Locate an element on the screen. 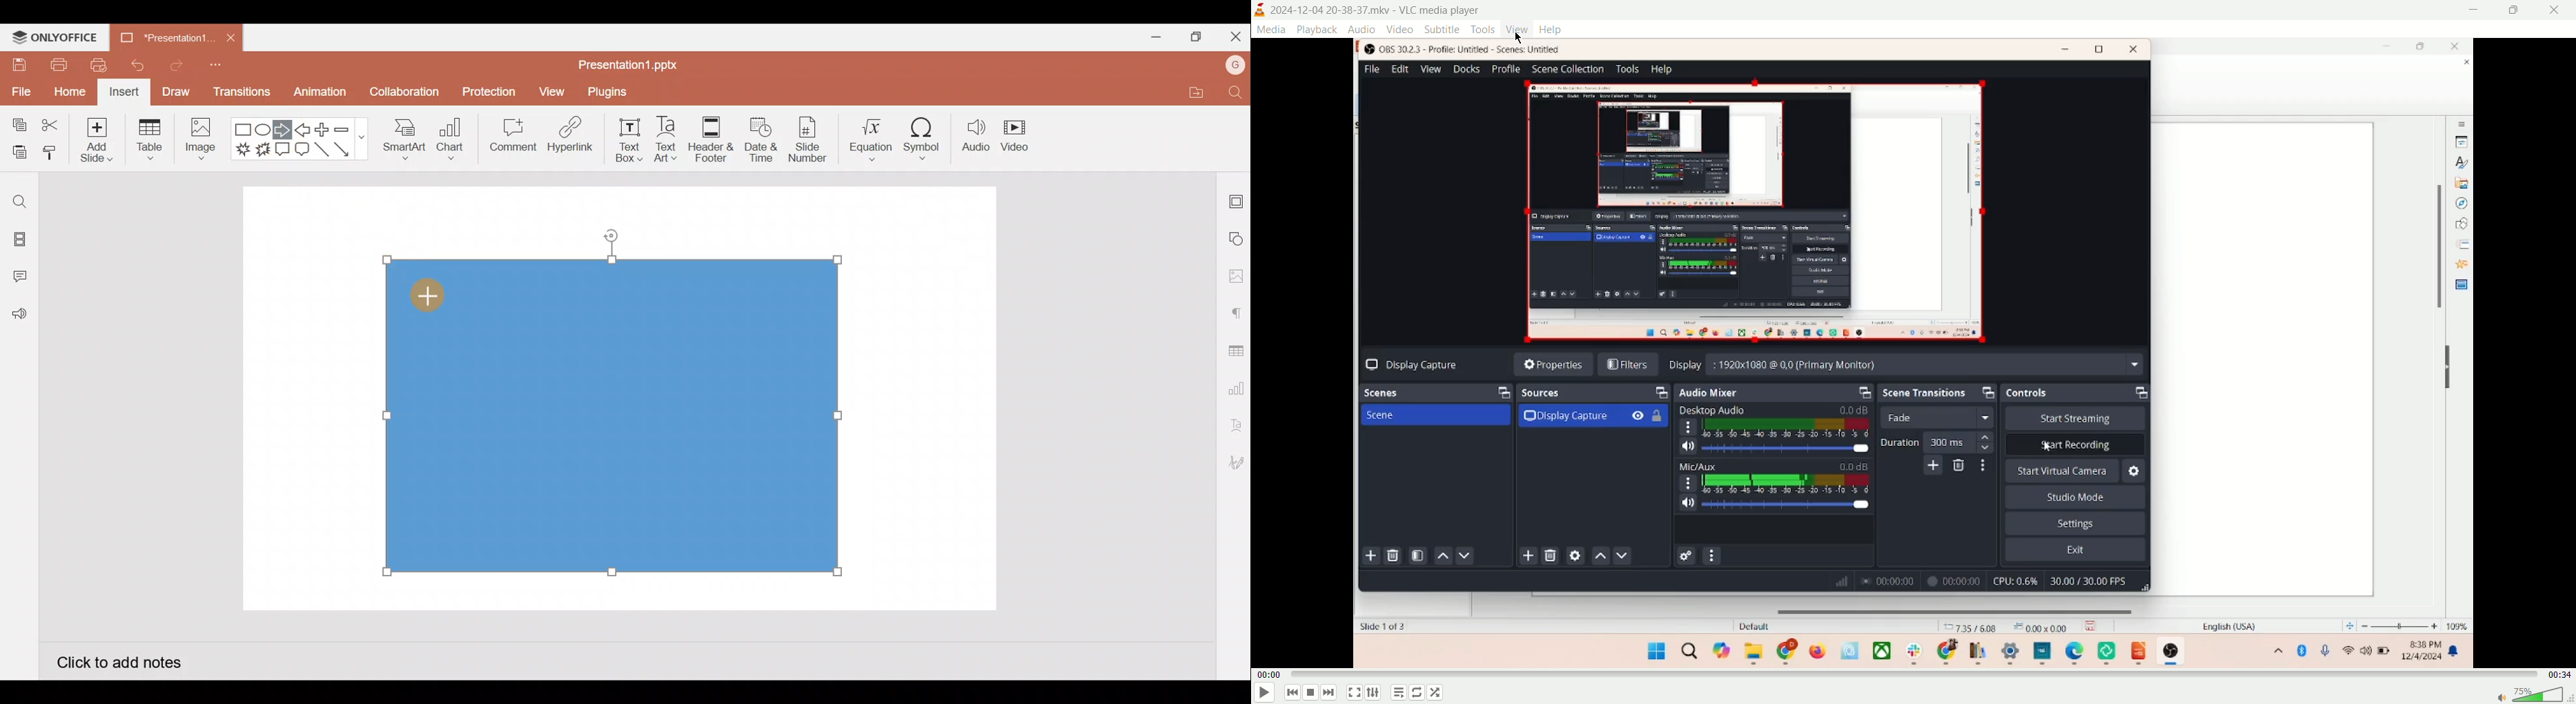 This screenshot has height=728, width=2576. Video is located at coordinates (1017, 133).